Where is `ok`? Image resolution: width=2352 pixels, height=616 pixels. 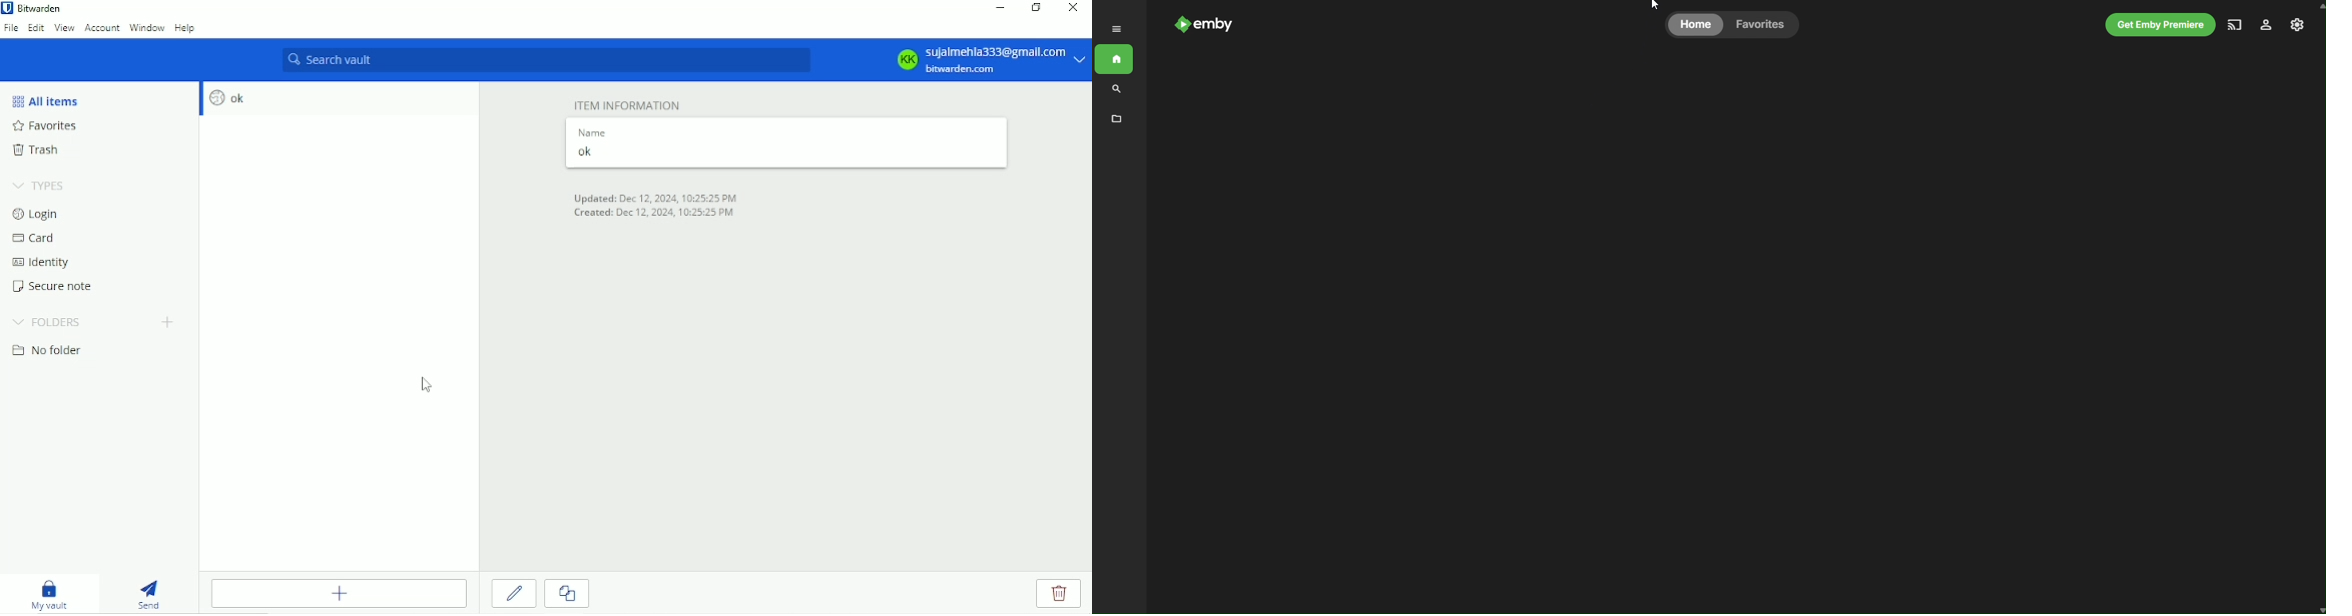 ok is located at coordinates (224, 98).